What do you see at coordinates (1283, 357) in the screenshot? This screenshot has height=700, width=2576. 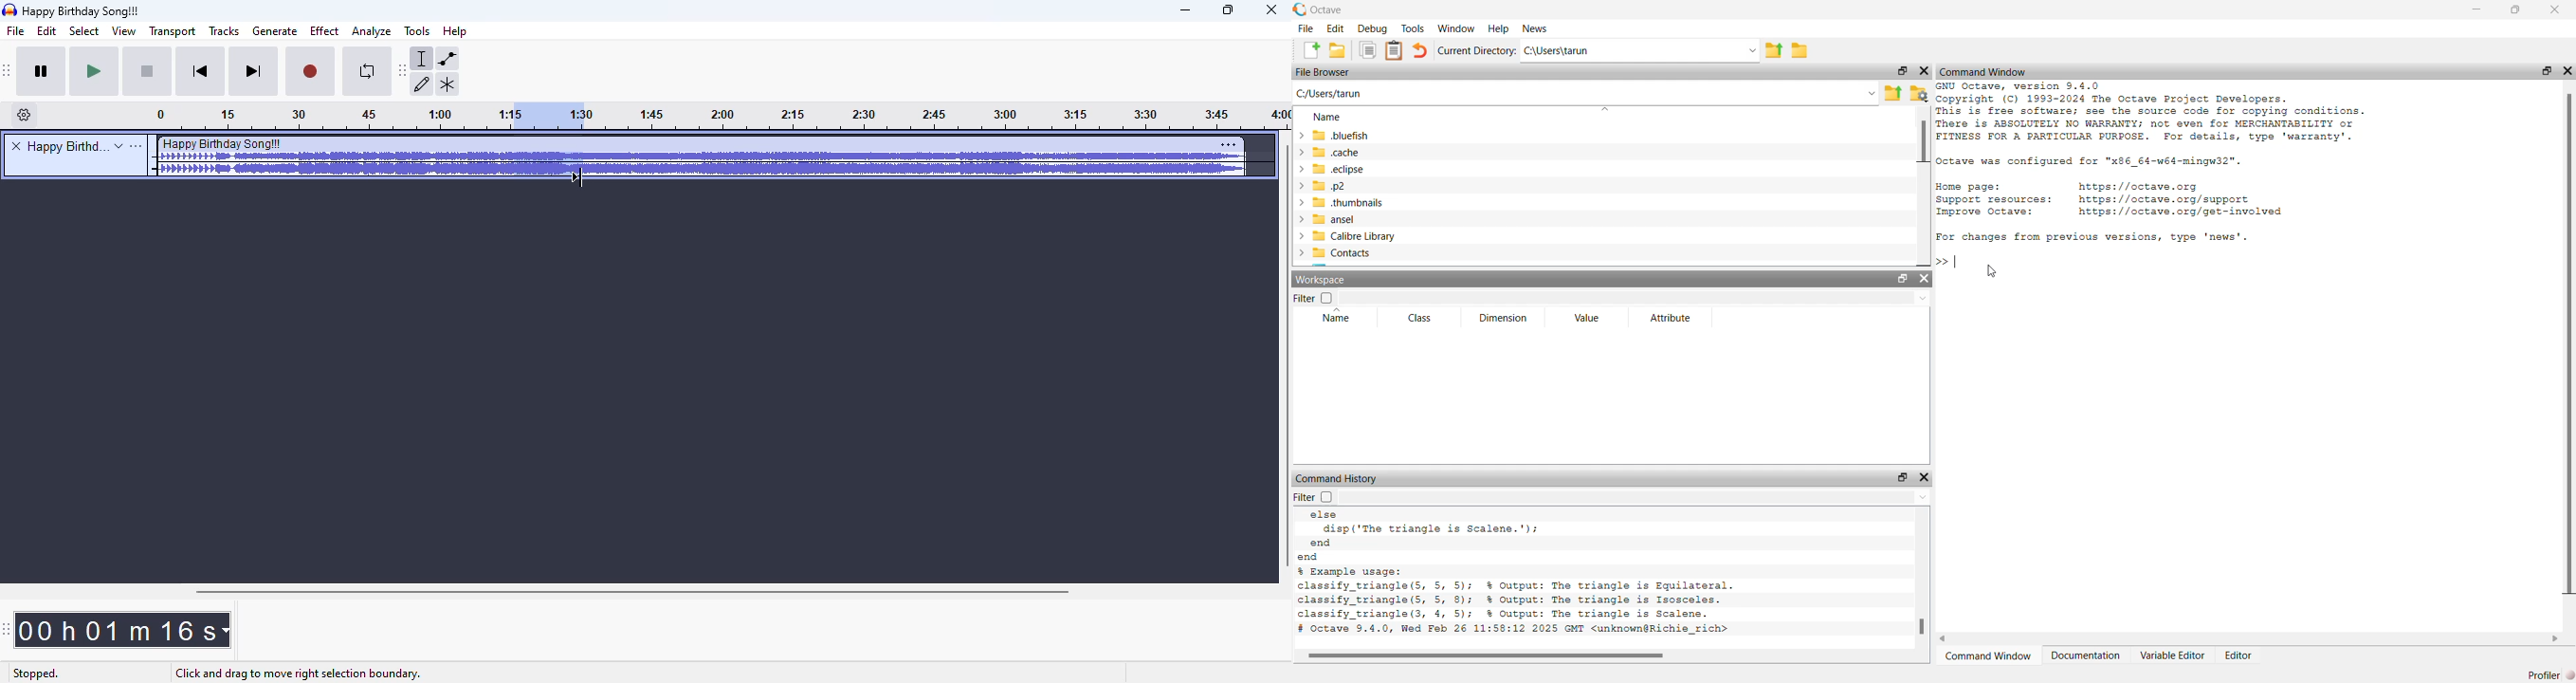 I see `vertical scroll bar` at bounding box center [1283, 357].